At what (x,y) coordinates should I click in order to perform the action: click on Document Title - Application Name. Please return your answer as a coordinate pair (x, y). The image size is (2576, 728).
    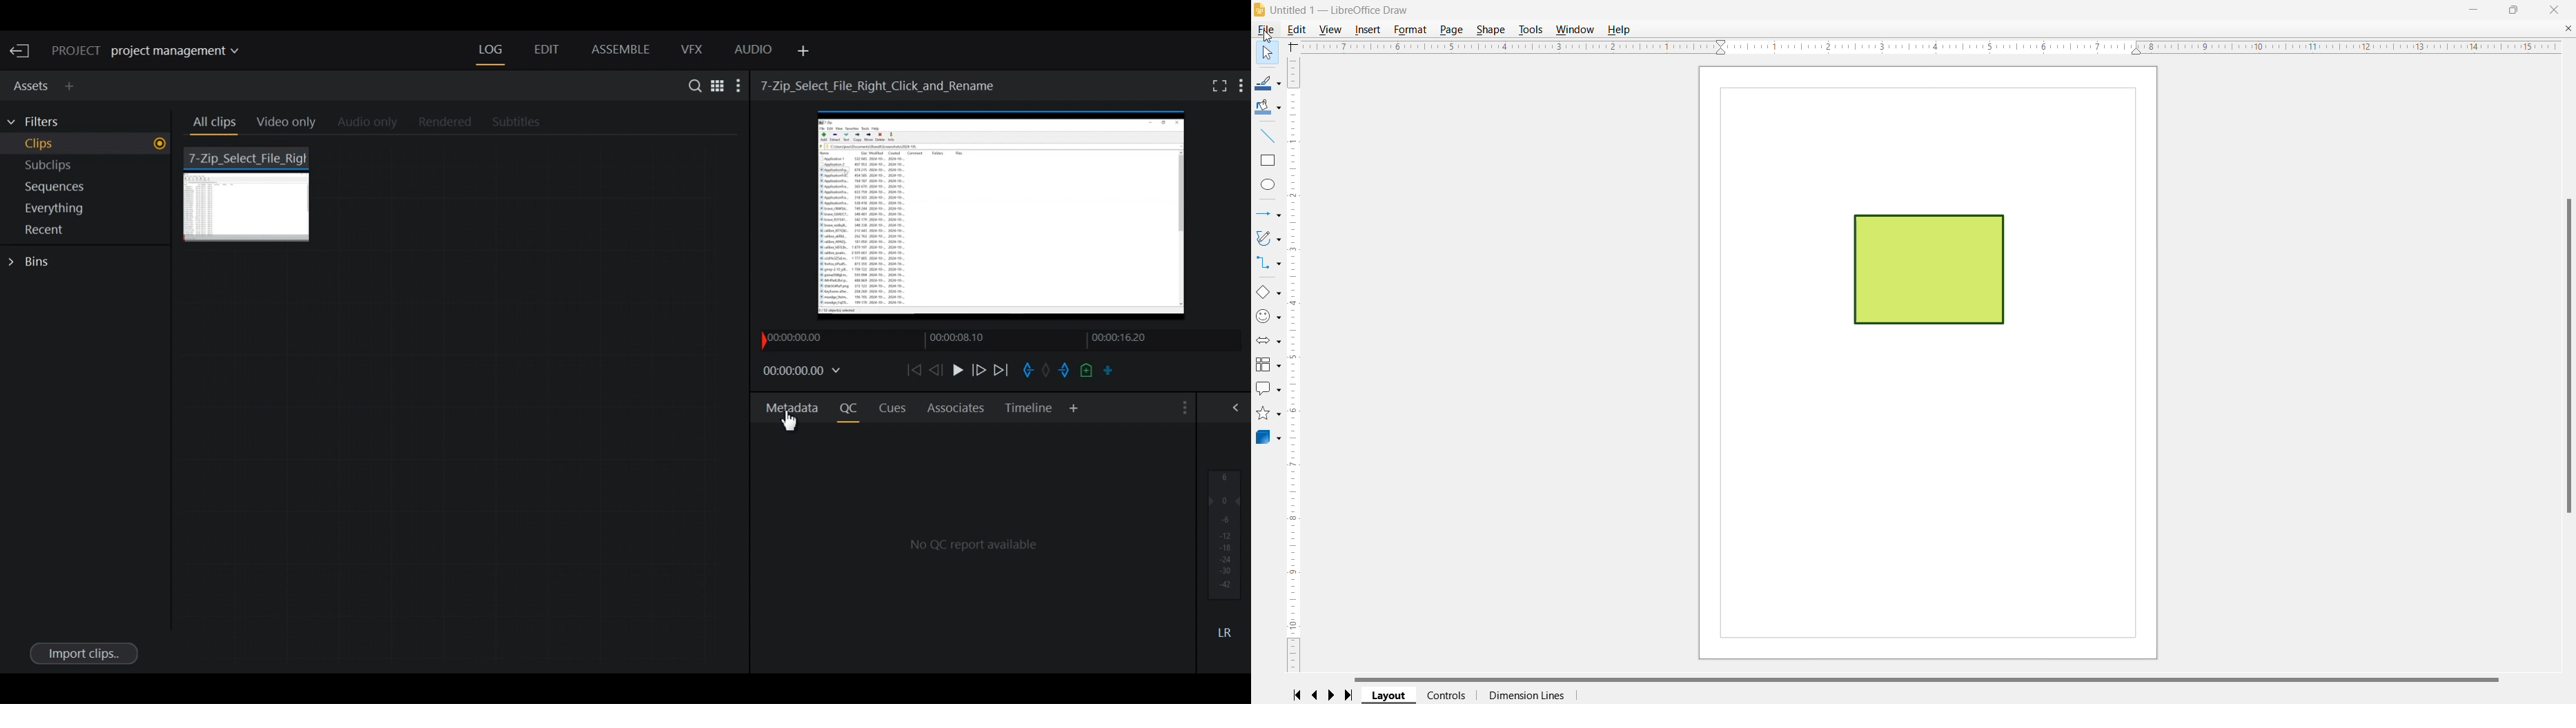
    Looking at the image, I should click on (1344, 10).